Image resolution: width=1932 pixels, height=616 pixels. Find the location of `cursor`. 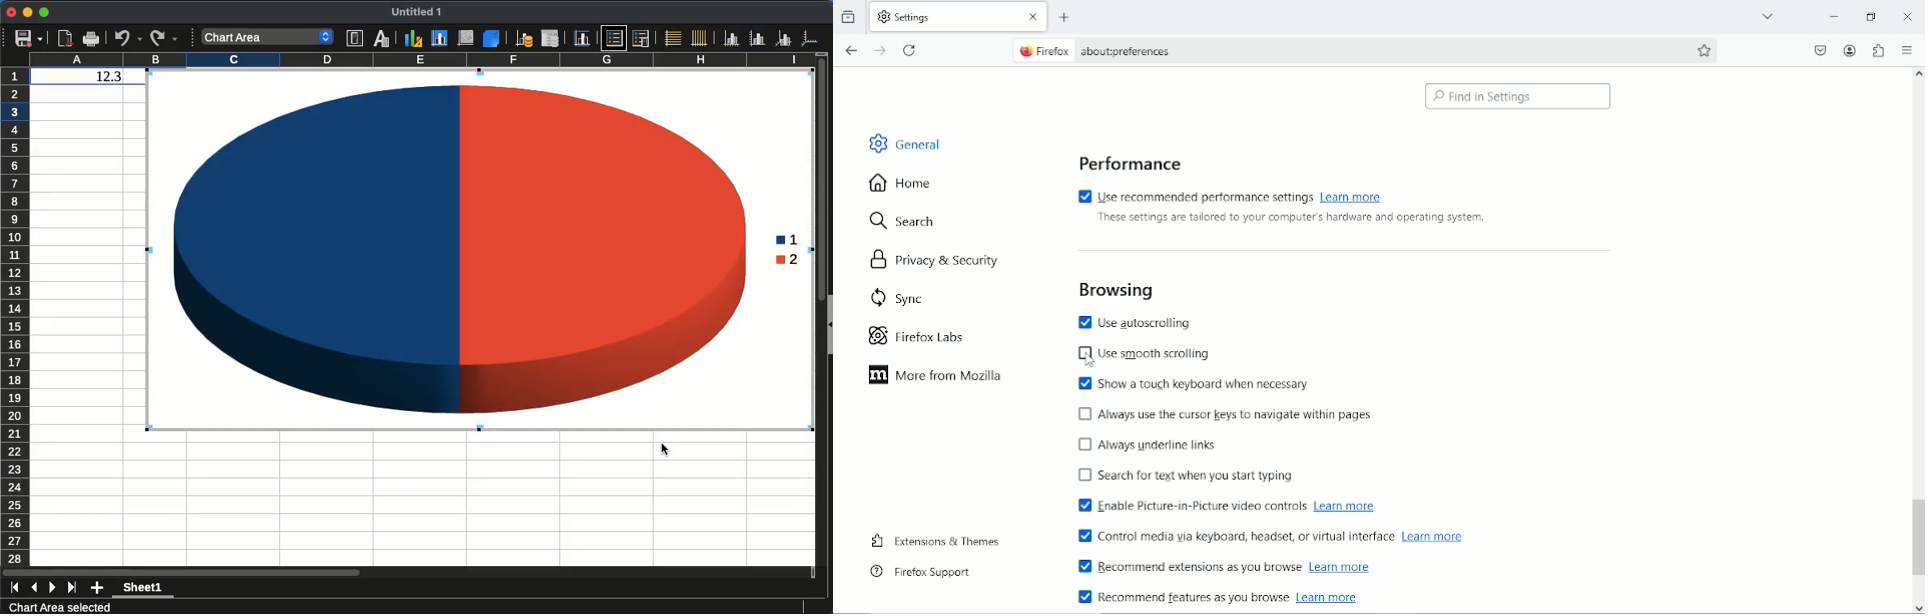

cursor is located at coordinates (665, 449).